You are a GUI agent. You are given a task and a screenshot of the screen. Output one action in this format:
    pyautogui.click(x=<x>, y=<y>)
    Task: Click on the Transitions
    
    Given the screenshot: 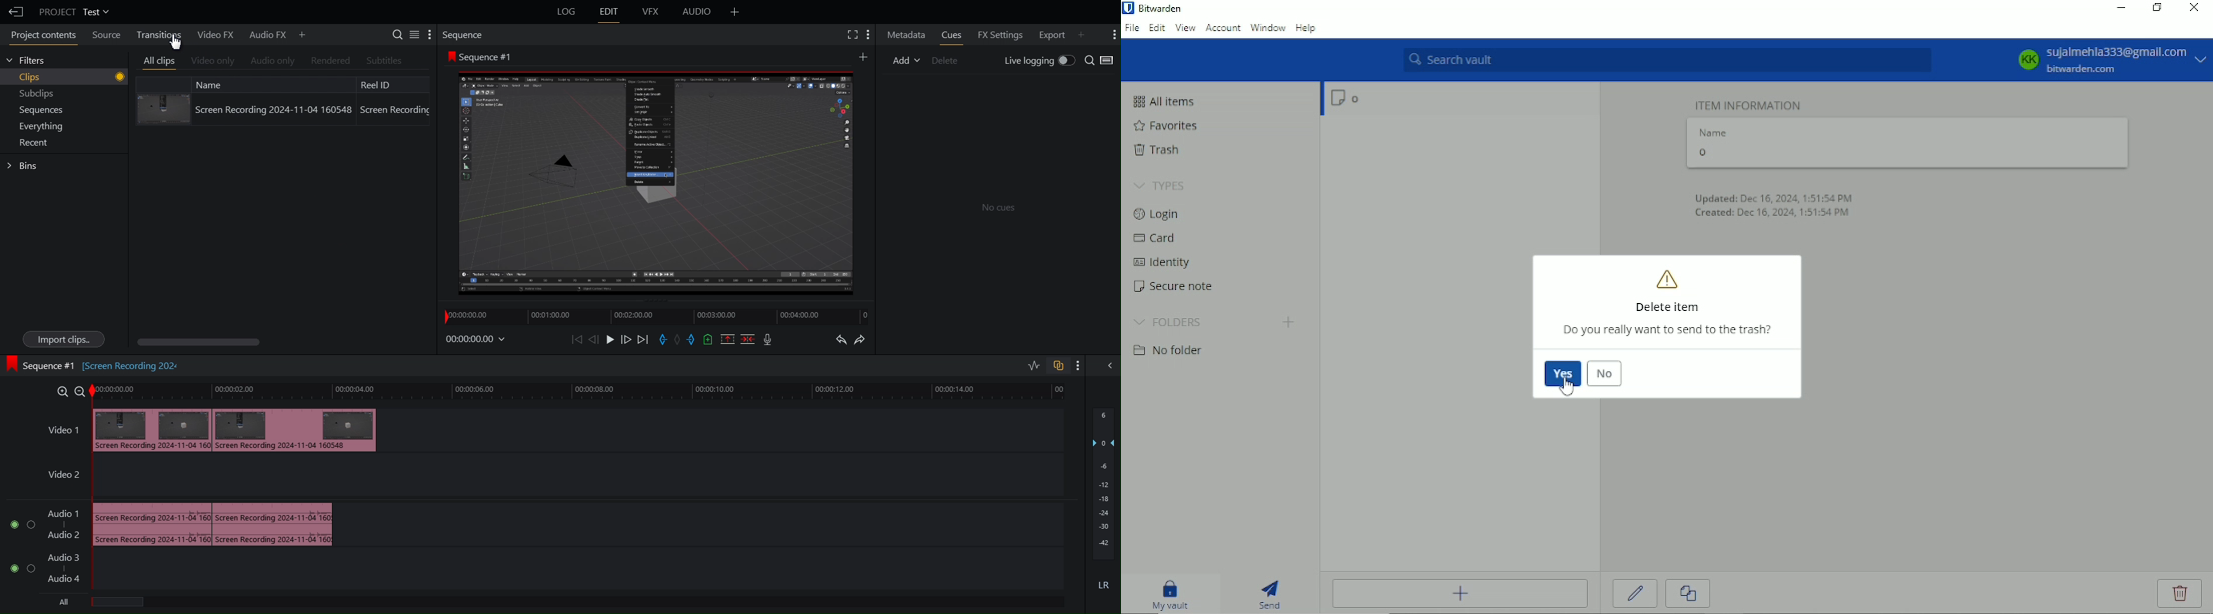 What is the action you would take?
    pyautogui.click(x=160, y=34)
    